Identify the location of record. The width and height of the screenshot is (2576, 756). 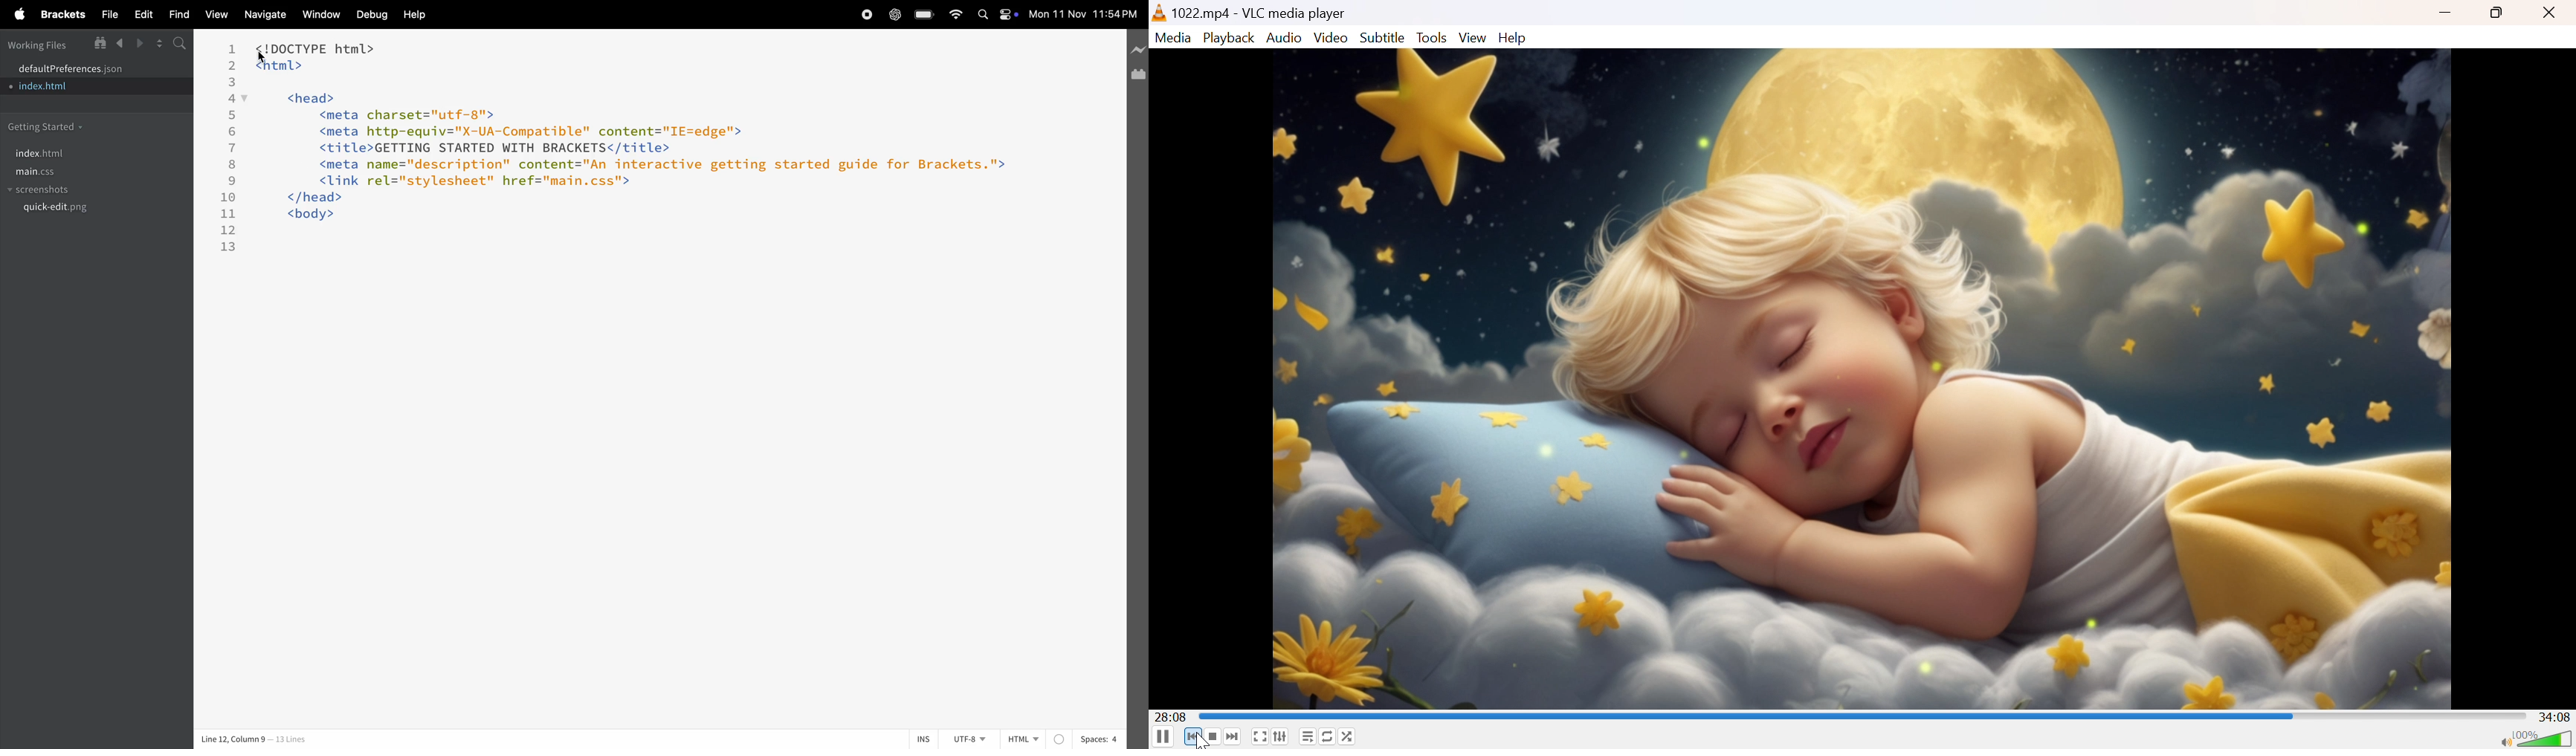
(868, 14).